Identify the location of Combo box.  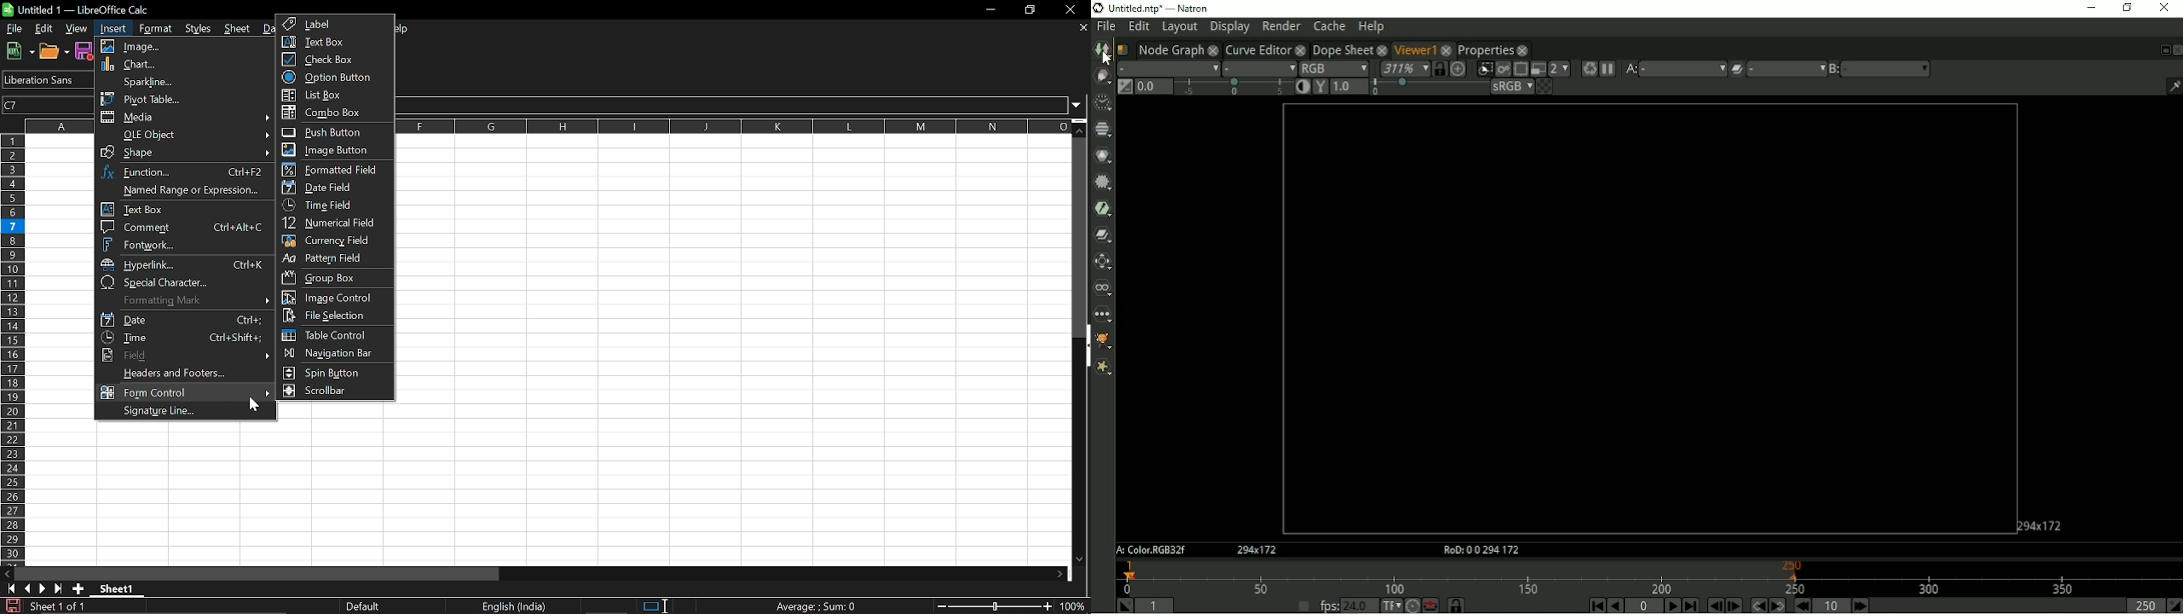
(337, 113).